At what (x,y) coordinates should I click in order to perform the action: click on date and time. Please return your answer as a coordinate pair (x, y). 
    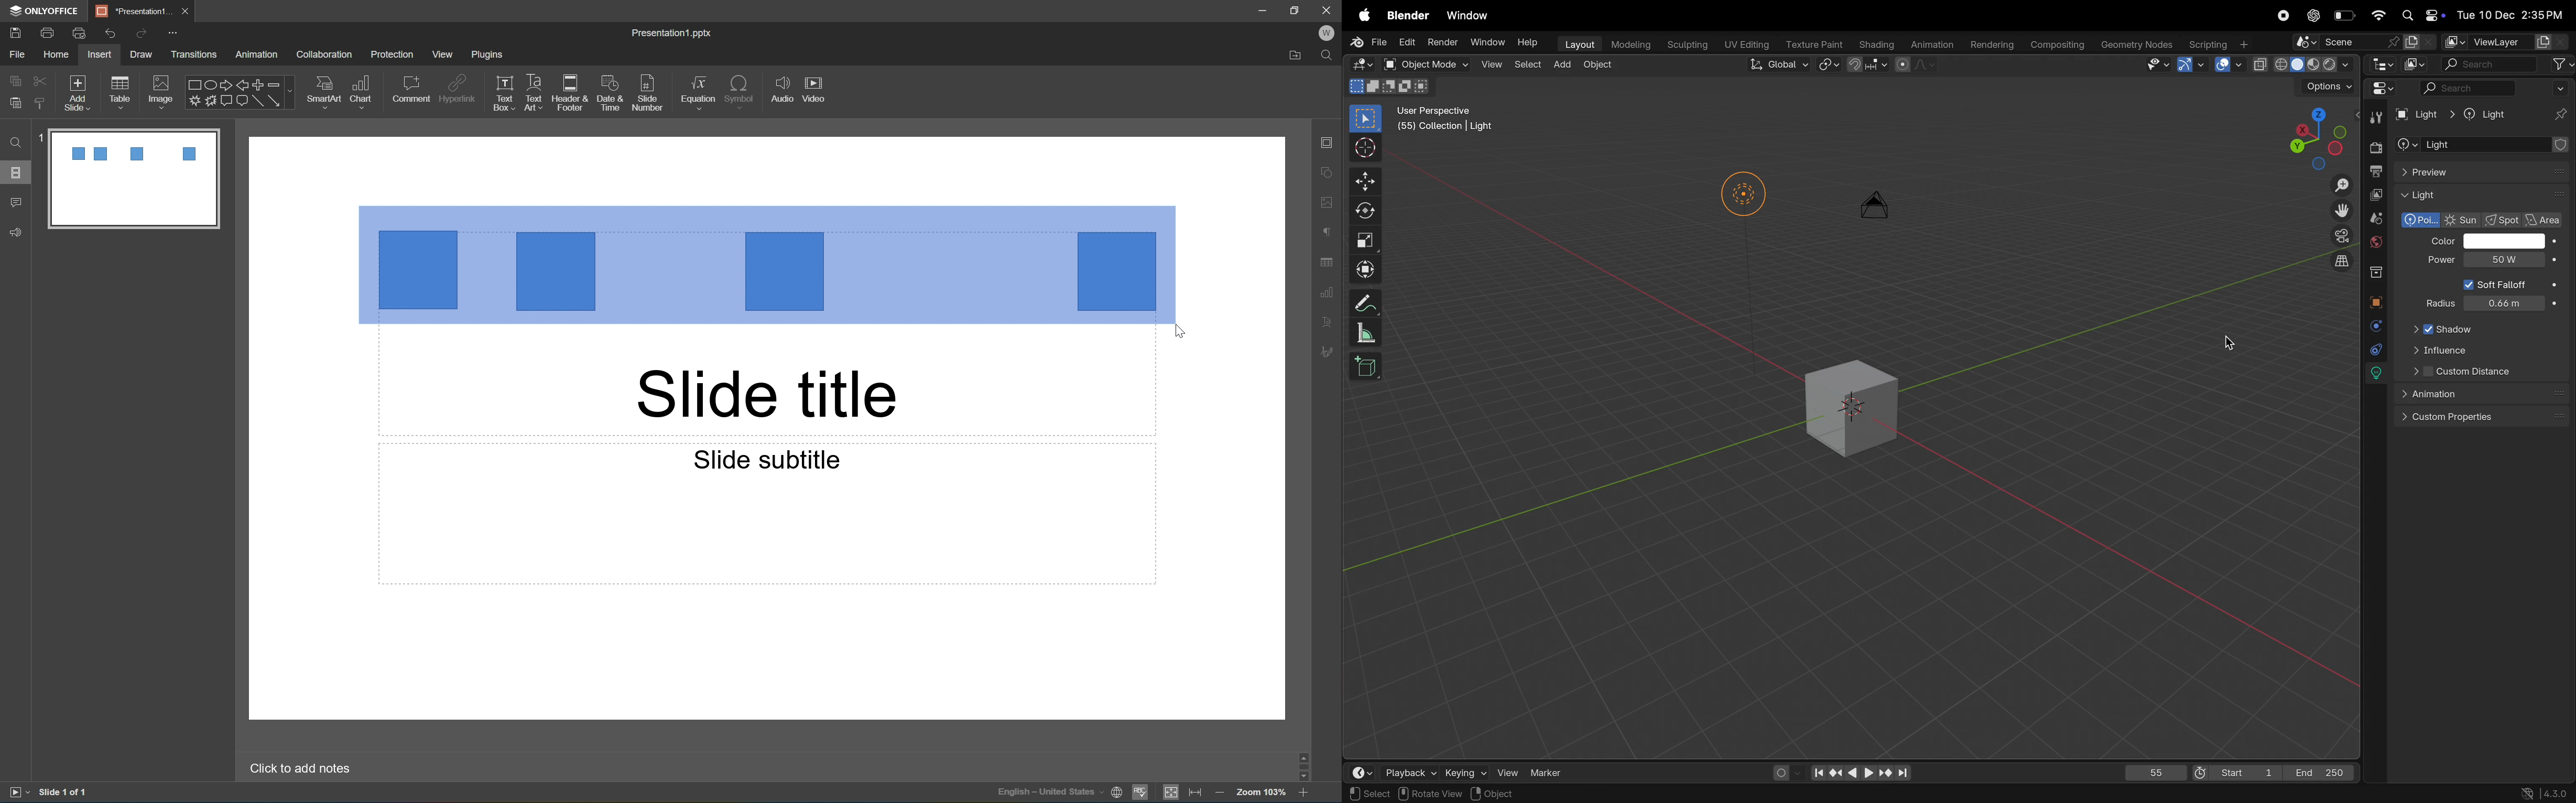
    Looking at the image, I should click on (2515, 17).